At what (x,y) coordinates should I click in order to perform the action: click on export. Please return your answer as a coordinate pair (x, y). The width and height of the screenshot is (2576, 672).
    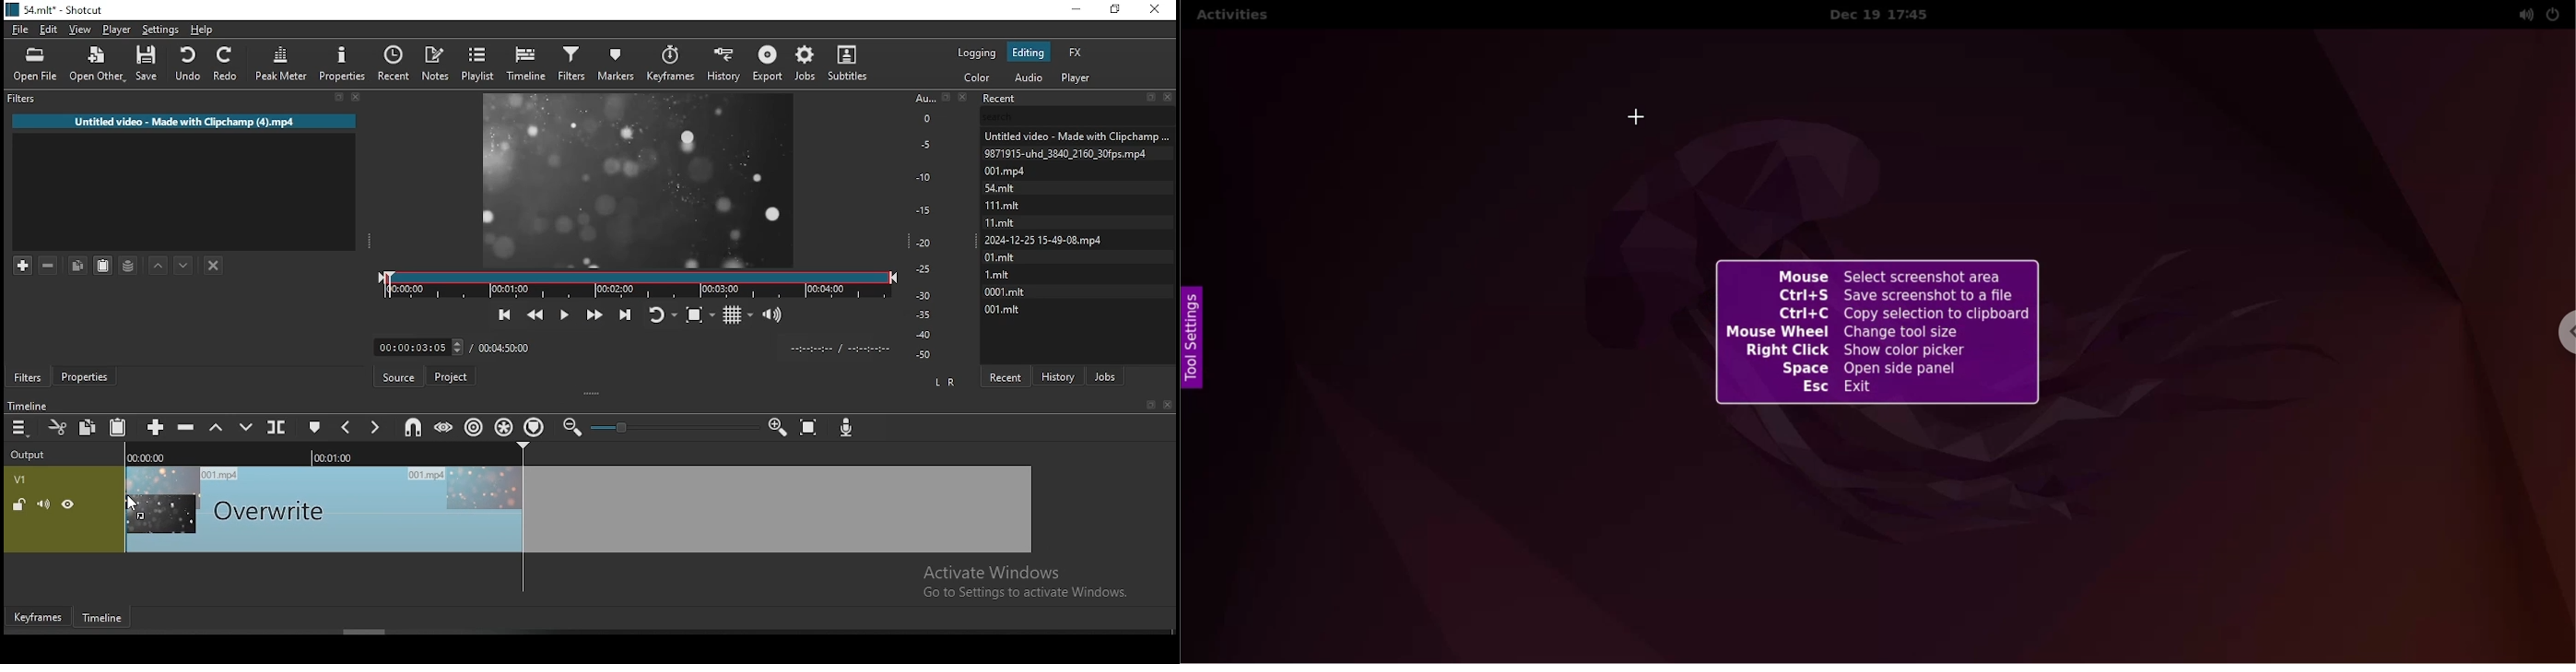
    Looking at the image, I should click on (767, 65).